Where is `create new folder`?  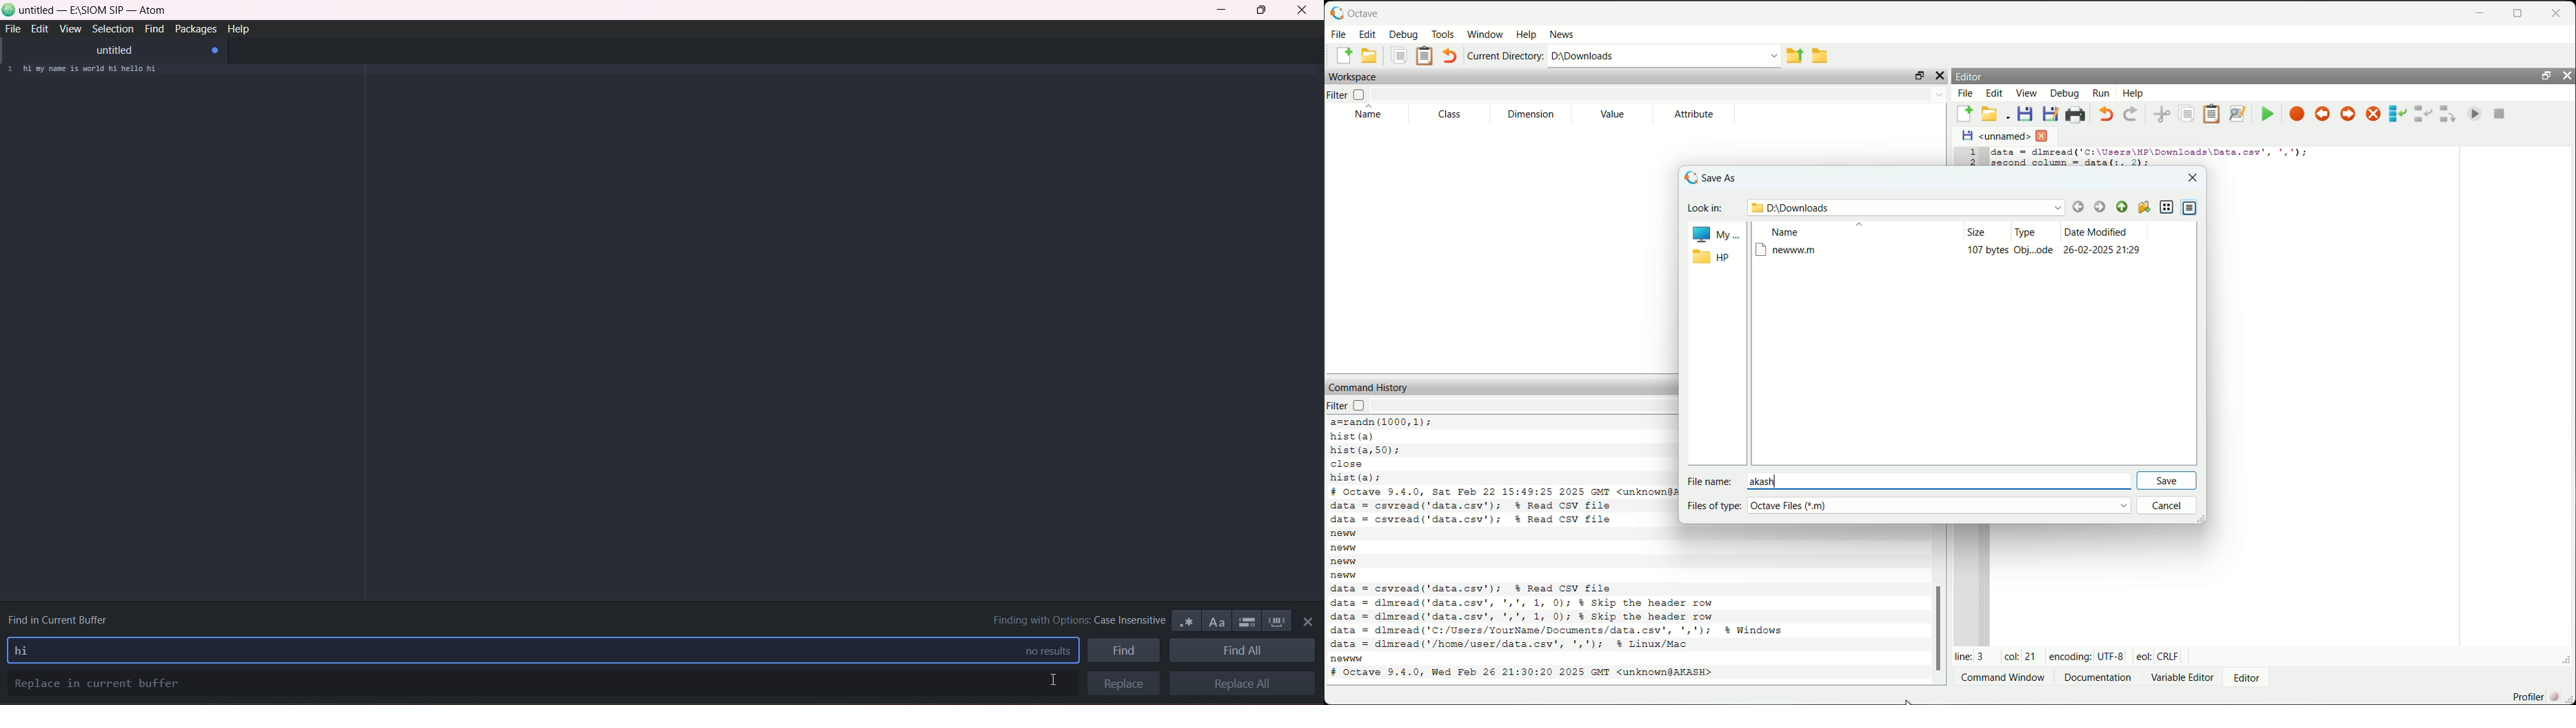 create new folder is located at coordinates (2144, 206).